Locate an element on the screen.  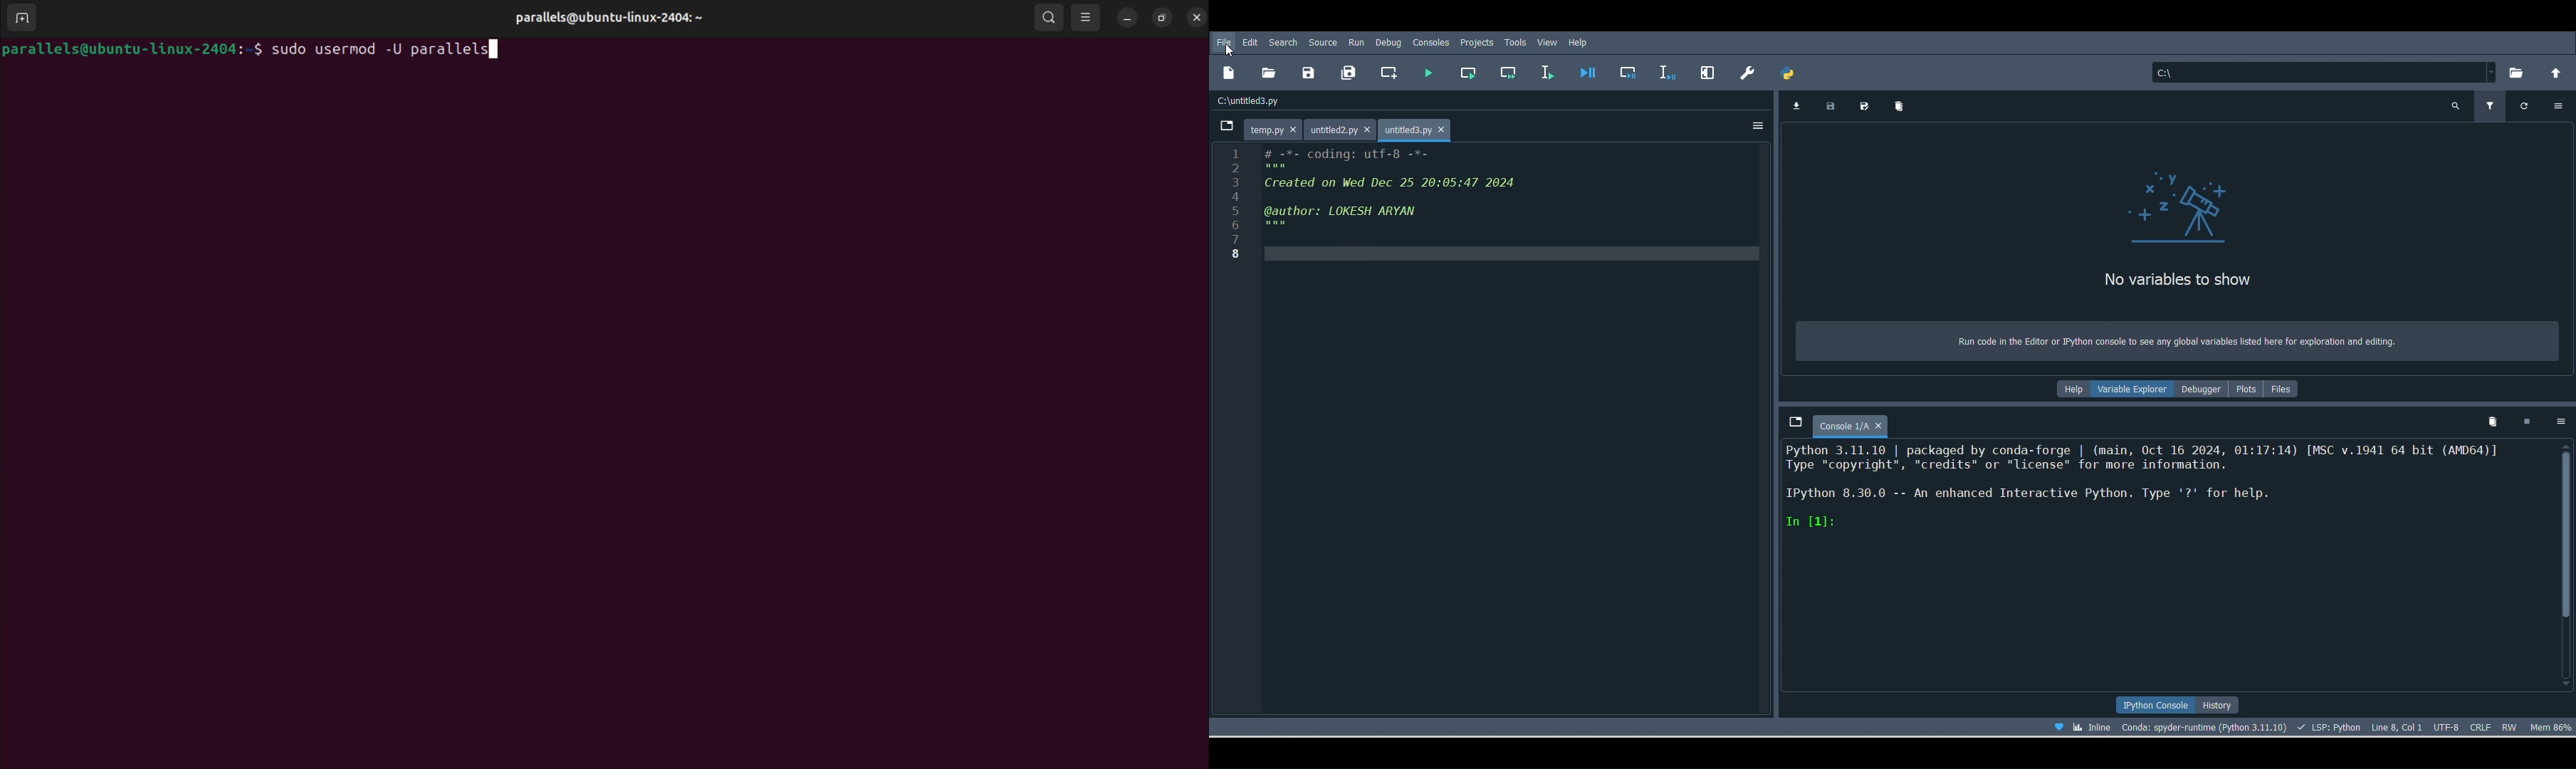
like is located at coordinates (2055, 728).